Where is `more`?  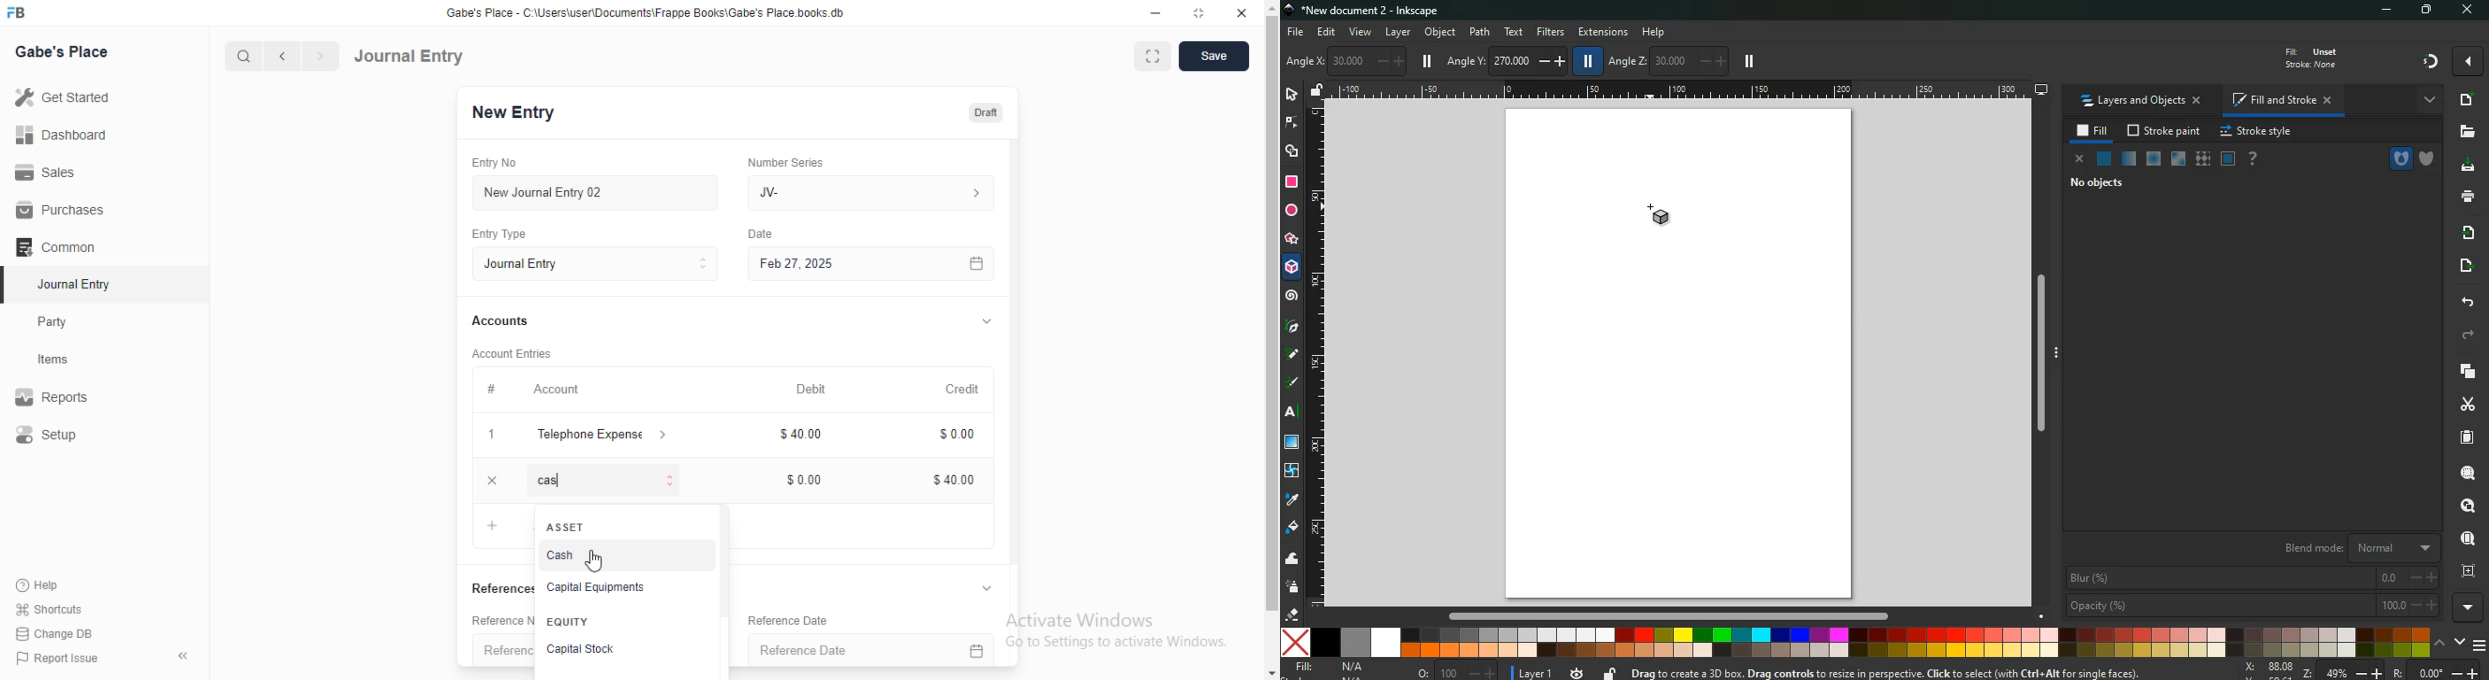
more is located at coordinates (2471, 608).